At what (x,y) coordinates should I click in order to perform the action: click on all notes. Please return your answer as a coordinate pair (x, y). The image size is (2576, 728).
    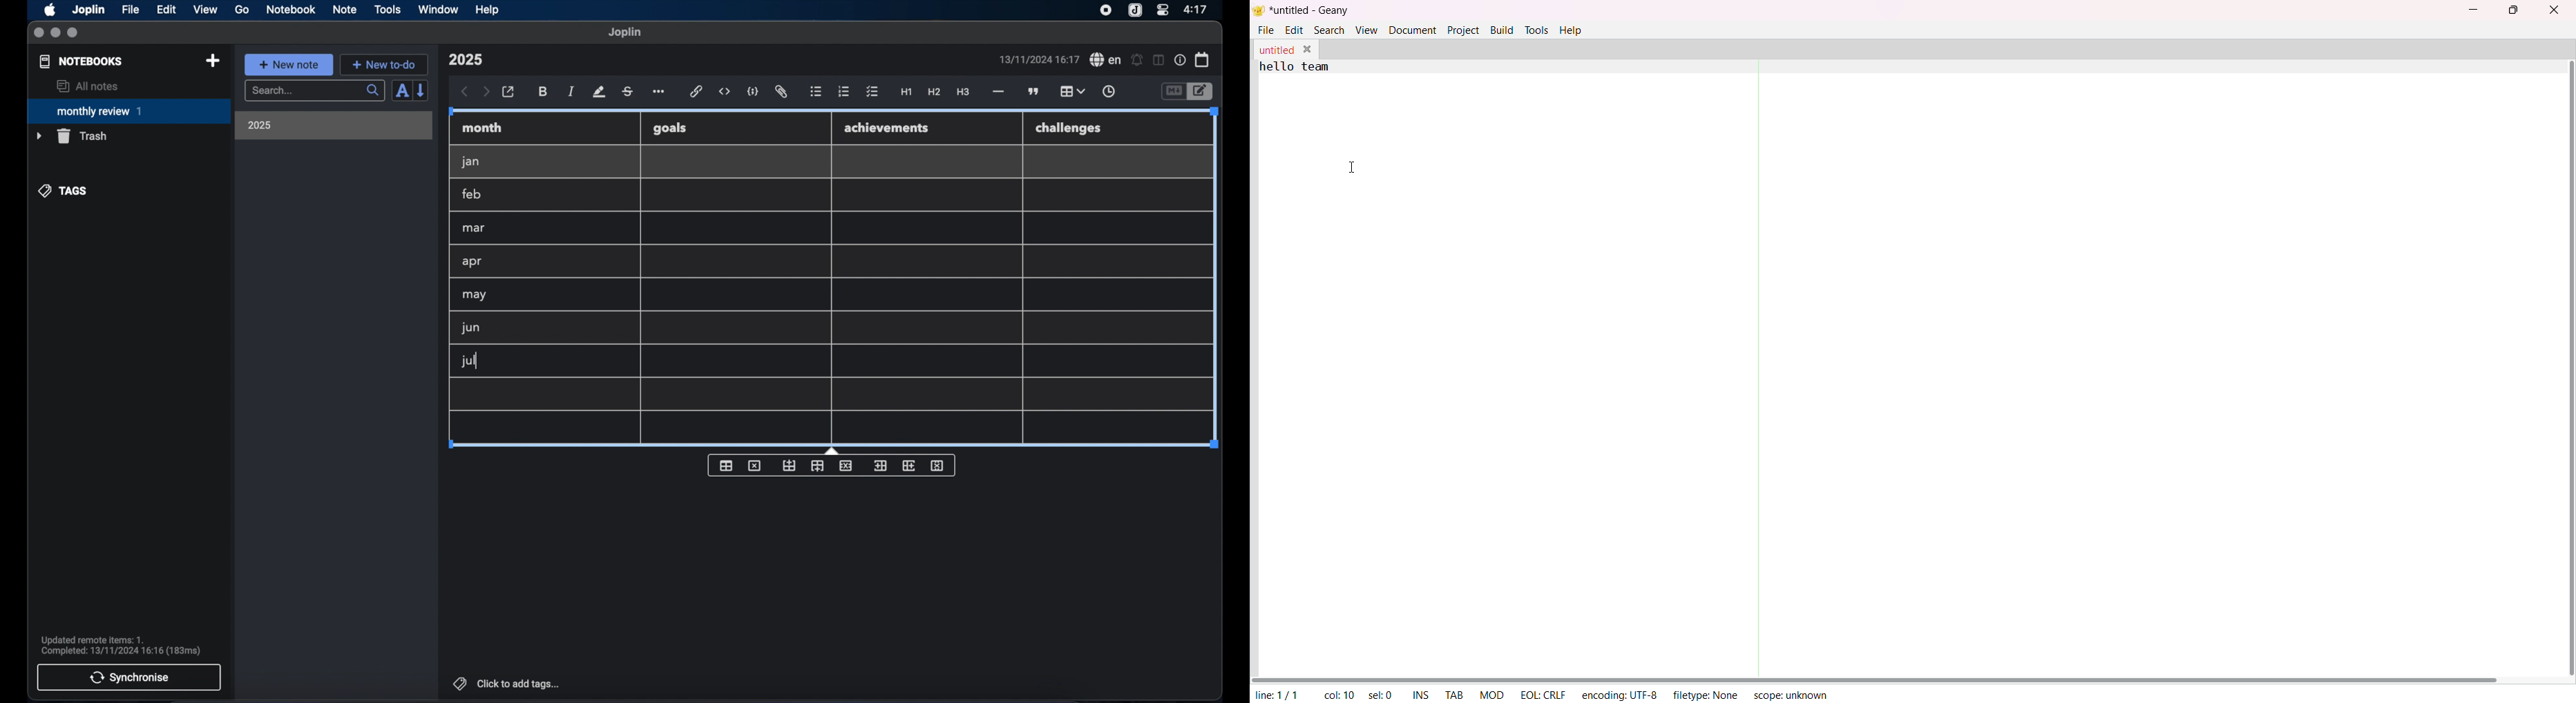
    Looking at the image, I should click on (87, 86).